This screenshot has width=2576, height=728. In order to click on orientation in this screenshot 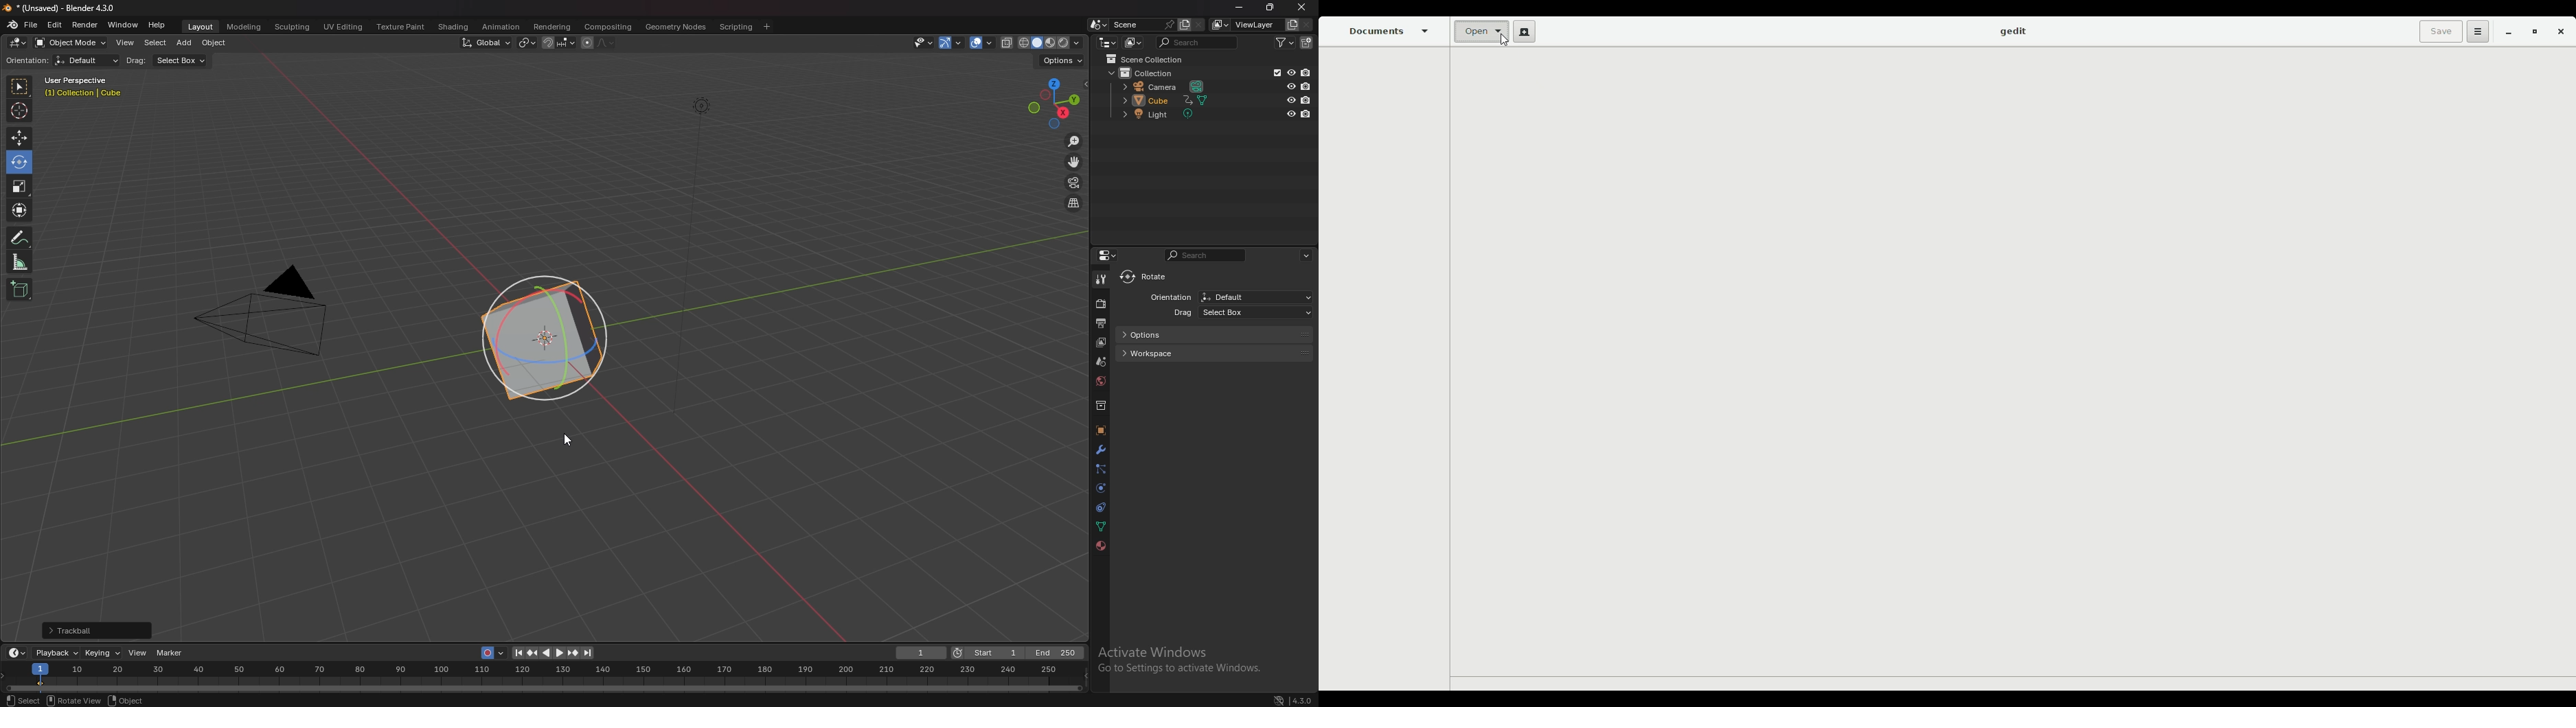, I will do `click(26, 60)`.